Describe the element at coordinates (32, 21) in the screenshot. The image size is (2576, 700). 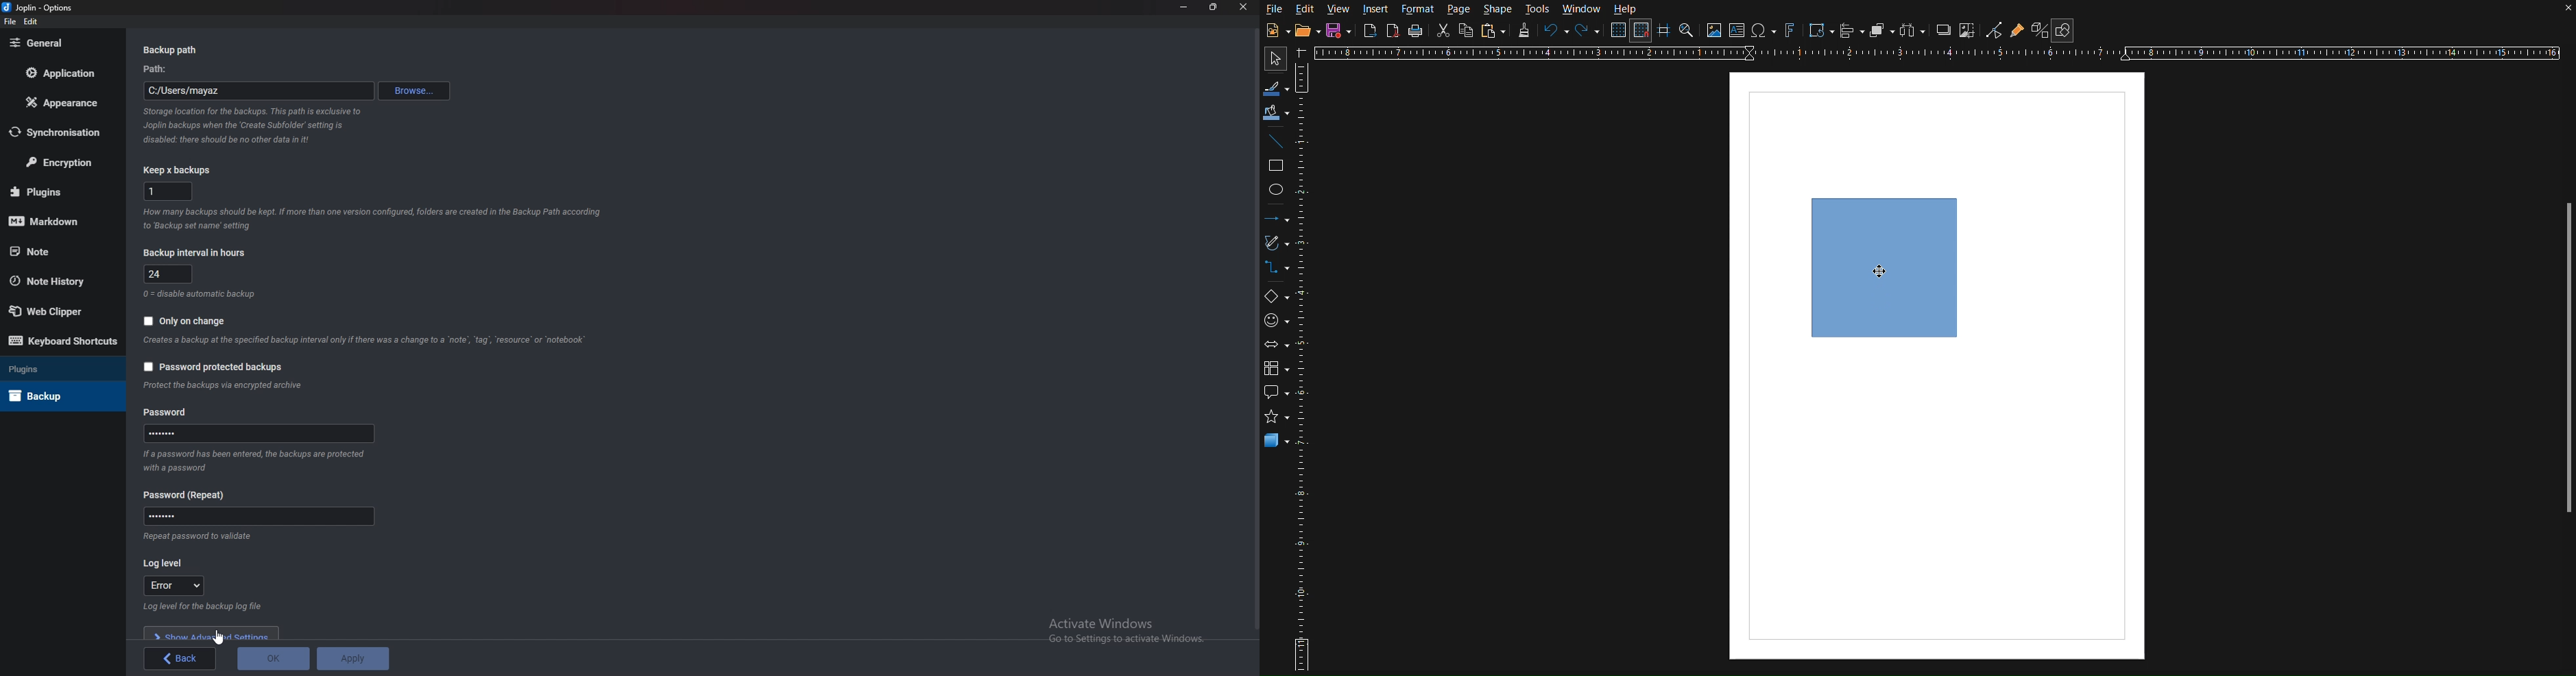
I see `edit` at that location.